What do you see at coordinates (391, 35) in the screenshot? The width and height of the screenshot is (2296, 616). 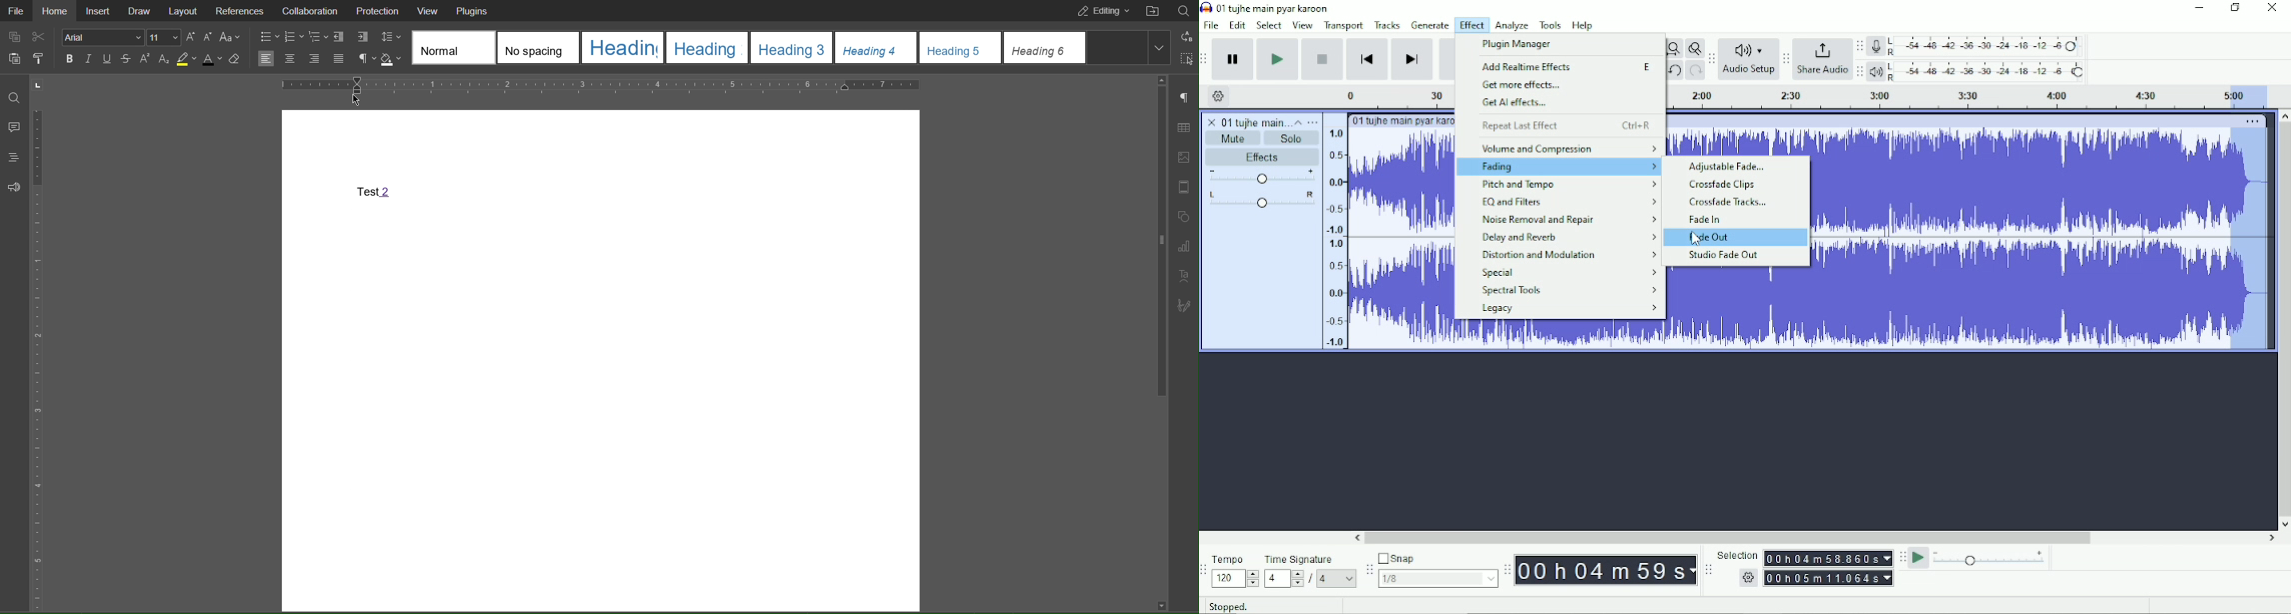 I see `Line Spacing` at bounding box center [391, 35].